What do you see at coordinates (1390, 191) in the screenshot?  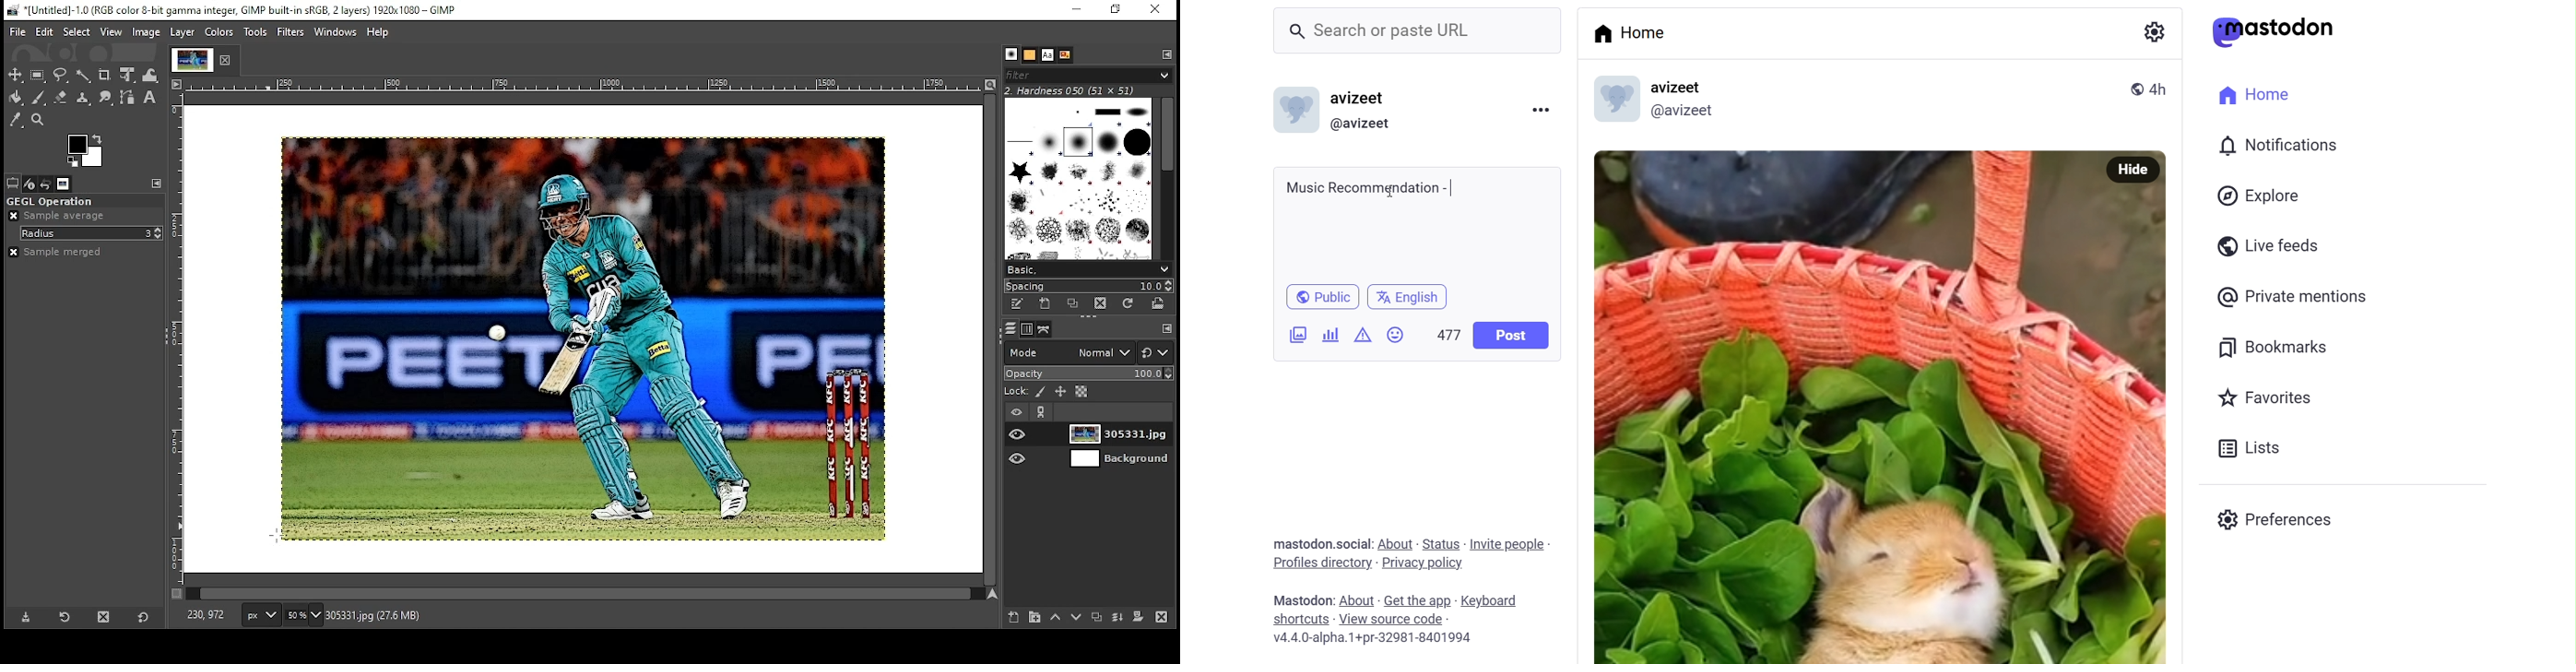 I see `cursor` at bounding box center [1390, 191].